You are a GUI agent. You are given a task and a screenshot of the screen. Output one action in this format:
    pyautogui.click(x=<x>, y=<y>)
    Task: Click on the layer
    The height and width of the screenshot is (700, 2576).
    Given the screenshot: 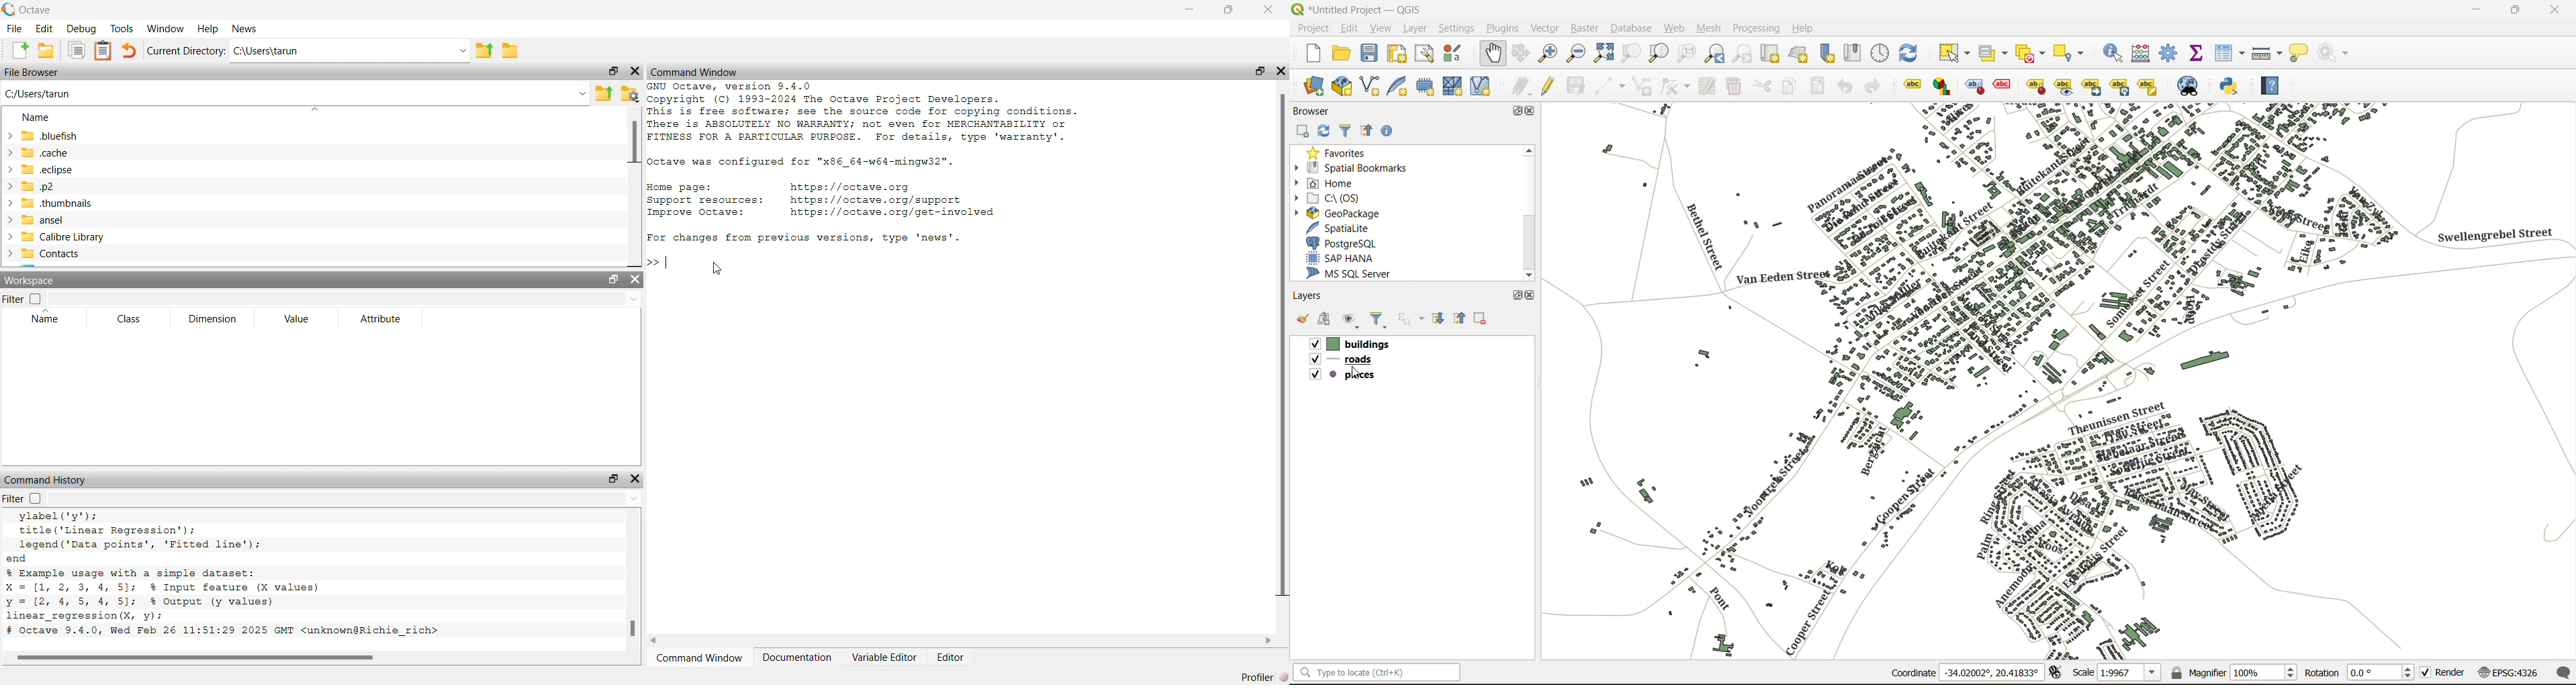 What is the action you would take?
    pyautogui.click(x=1414, y=30)
    